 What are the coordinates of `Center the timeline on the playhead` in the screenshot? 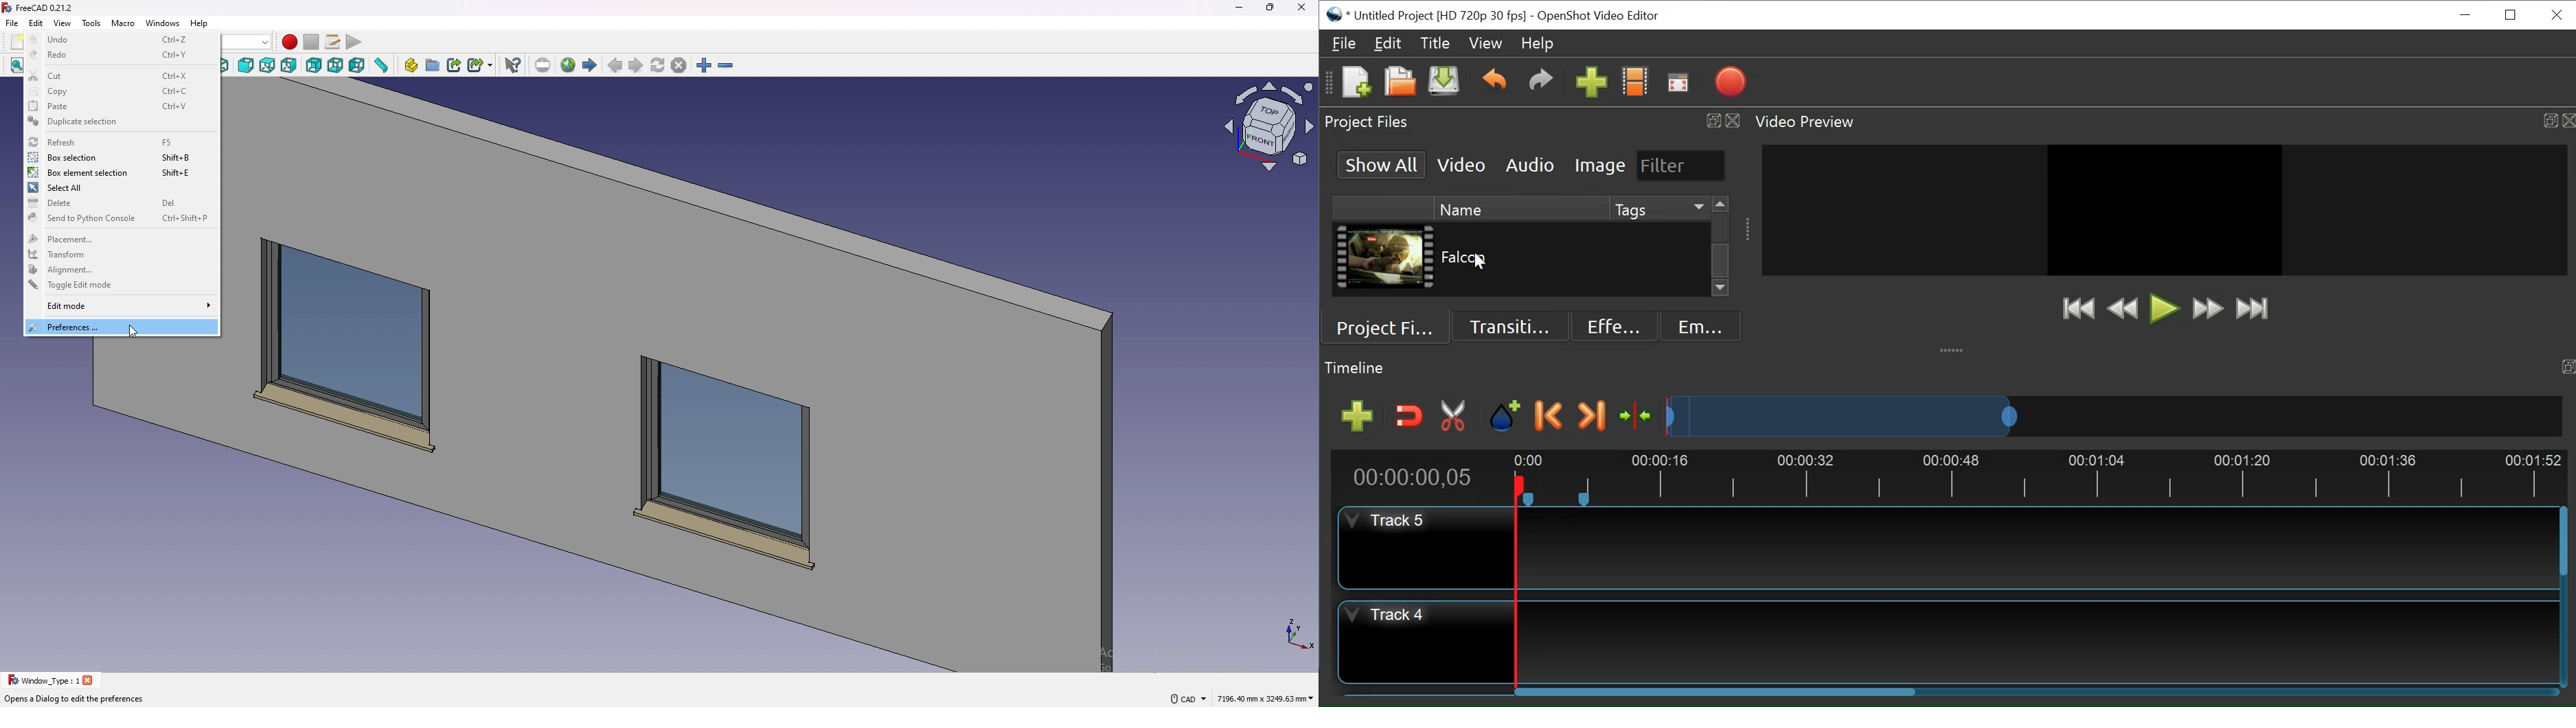 It's located at (1634, 414).